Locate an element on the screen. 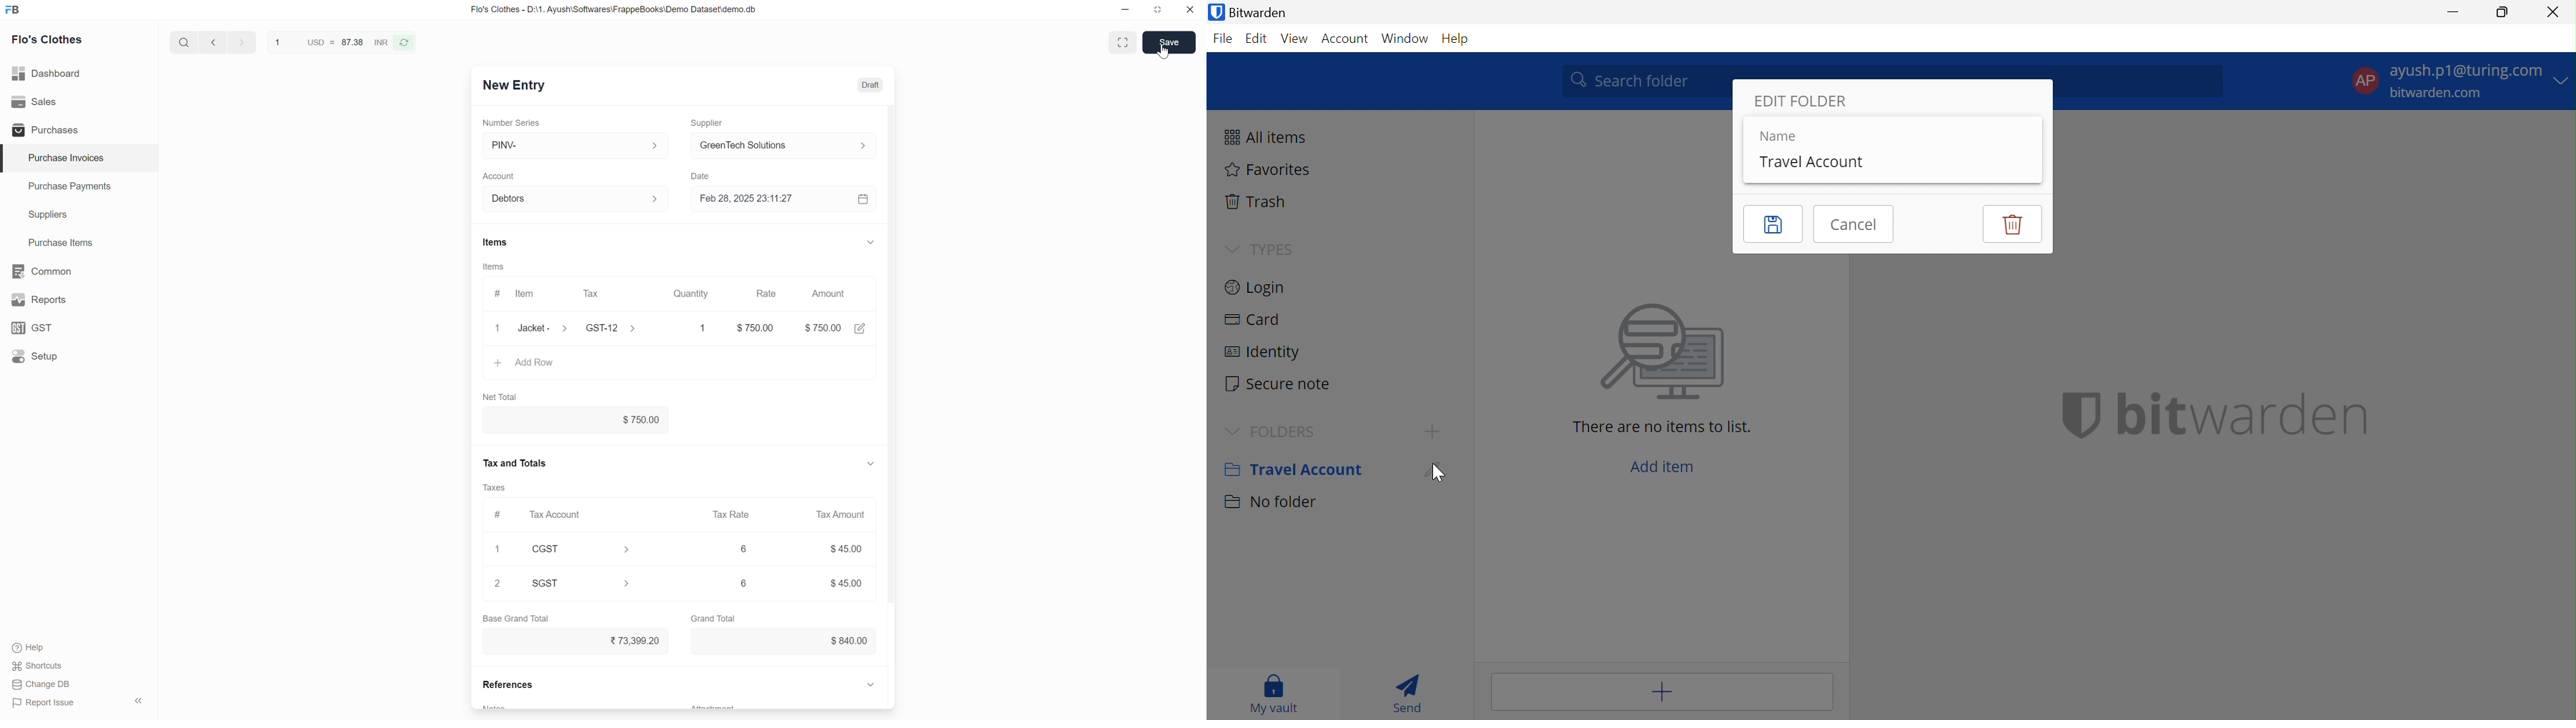  Purchases is located at coordinates (78, 129).